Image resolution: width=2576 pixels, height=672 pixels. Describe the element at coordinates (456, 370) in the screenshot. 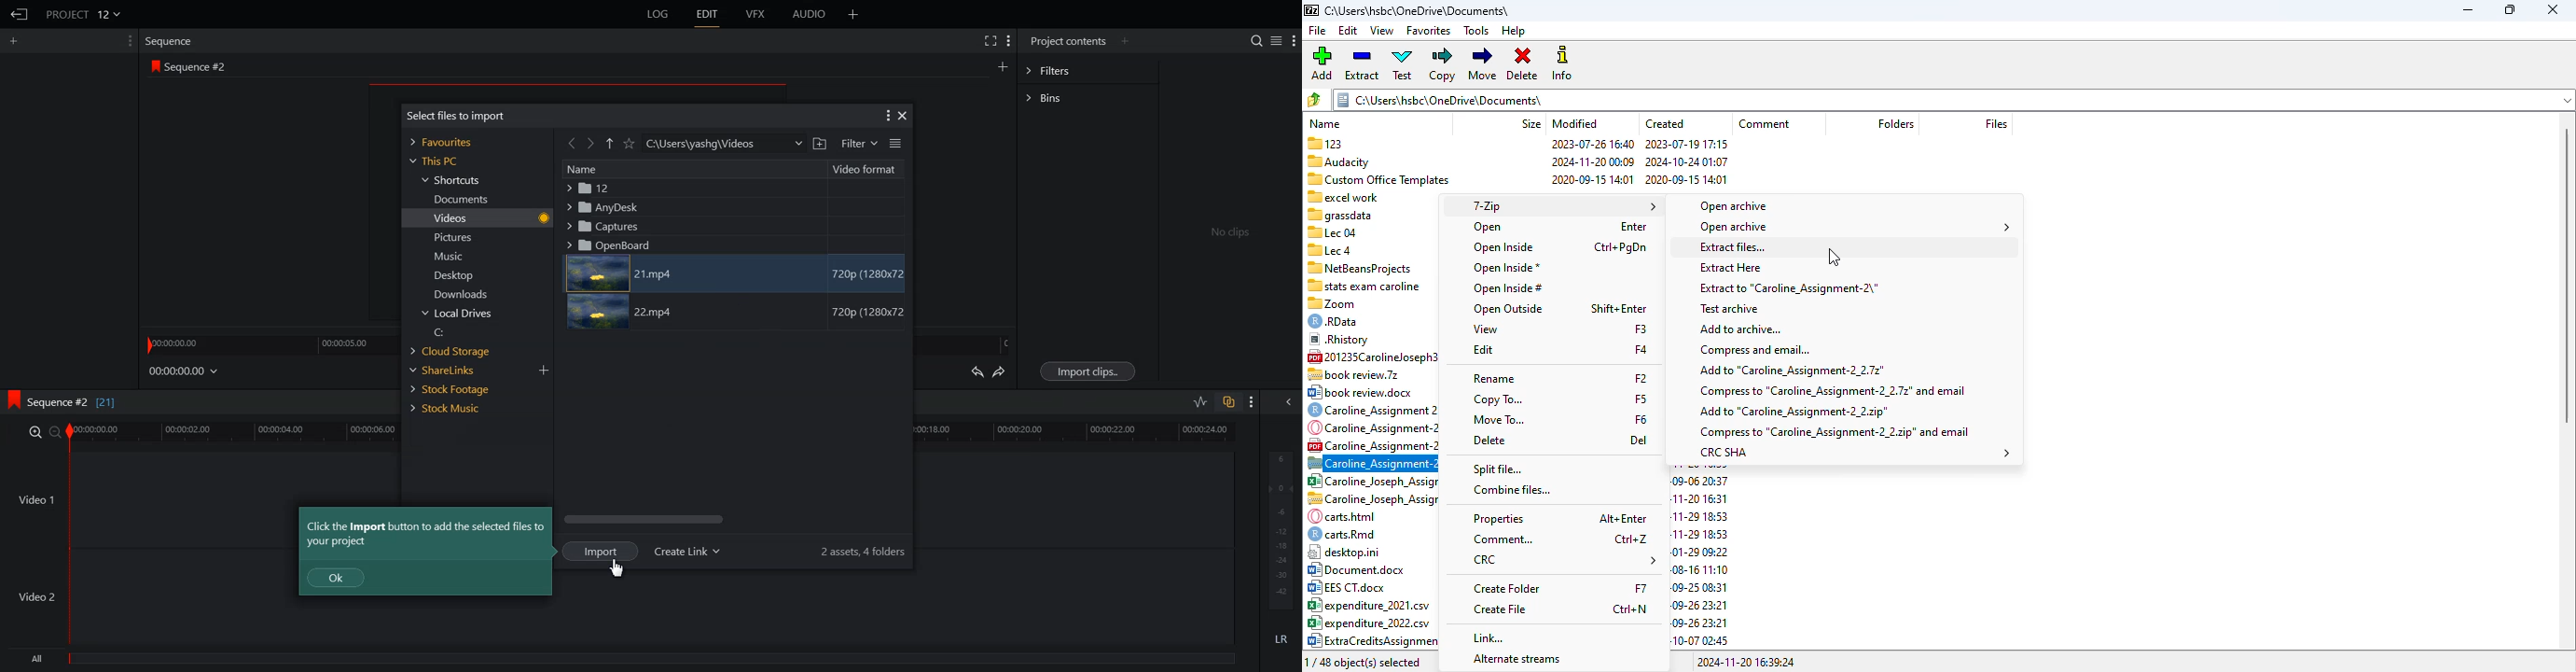

I see `ShareLinks` at that location.